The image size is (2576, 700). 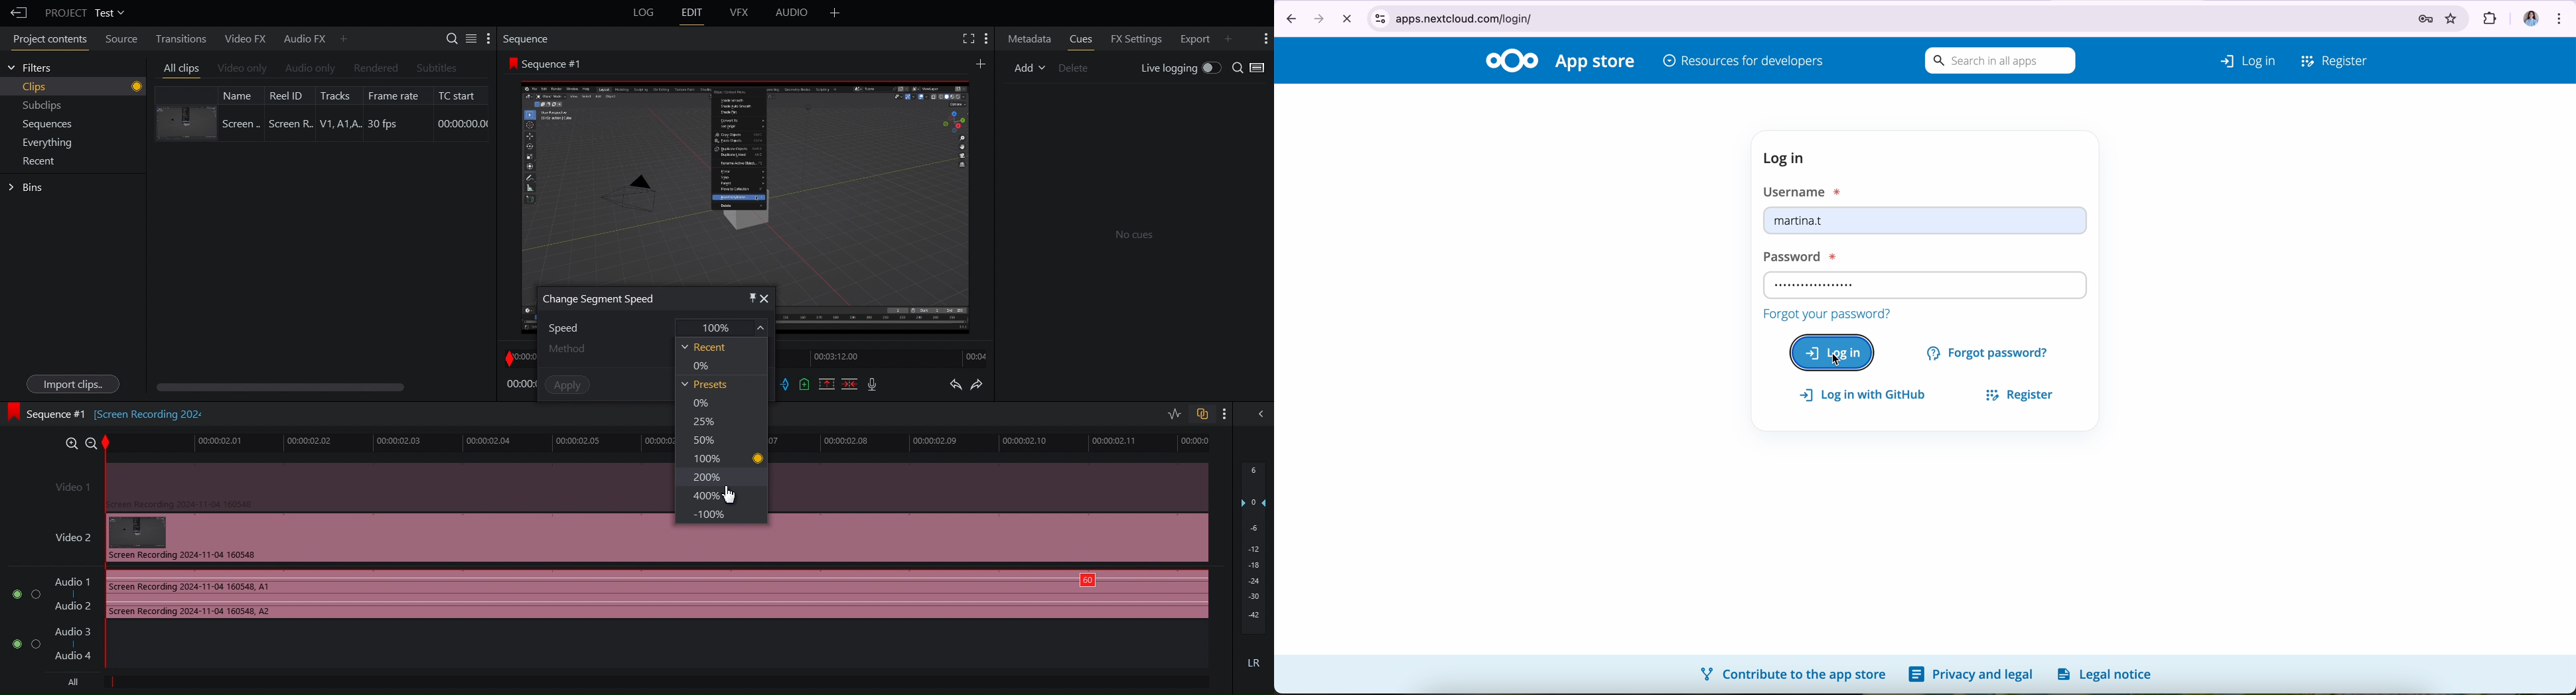 I want to click on register, so click(x=2015, y=393).